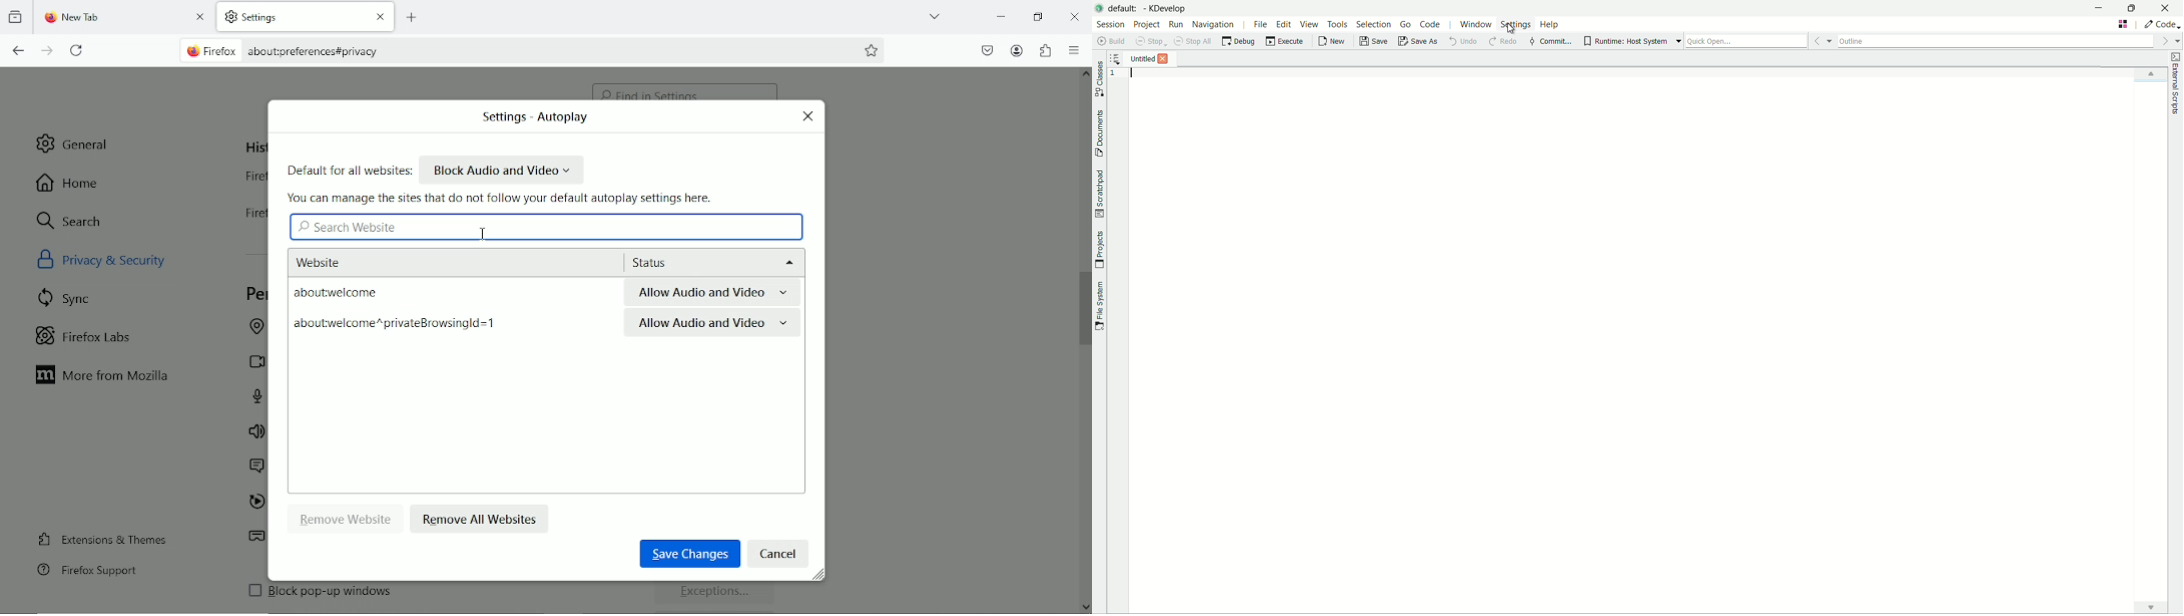 Image resolution: width=2184 pixels, height=616 pixels. I want to click on black audio and video, so click(503, 169).